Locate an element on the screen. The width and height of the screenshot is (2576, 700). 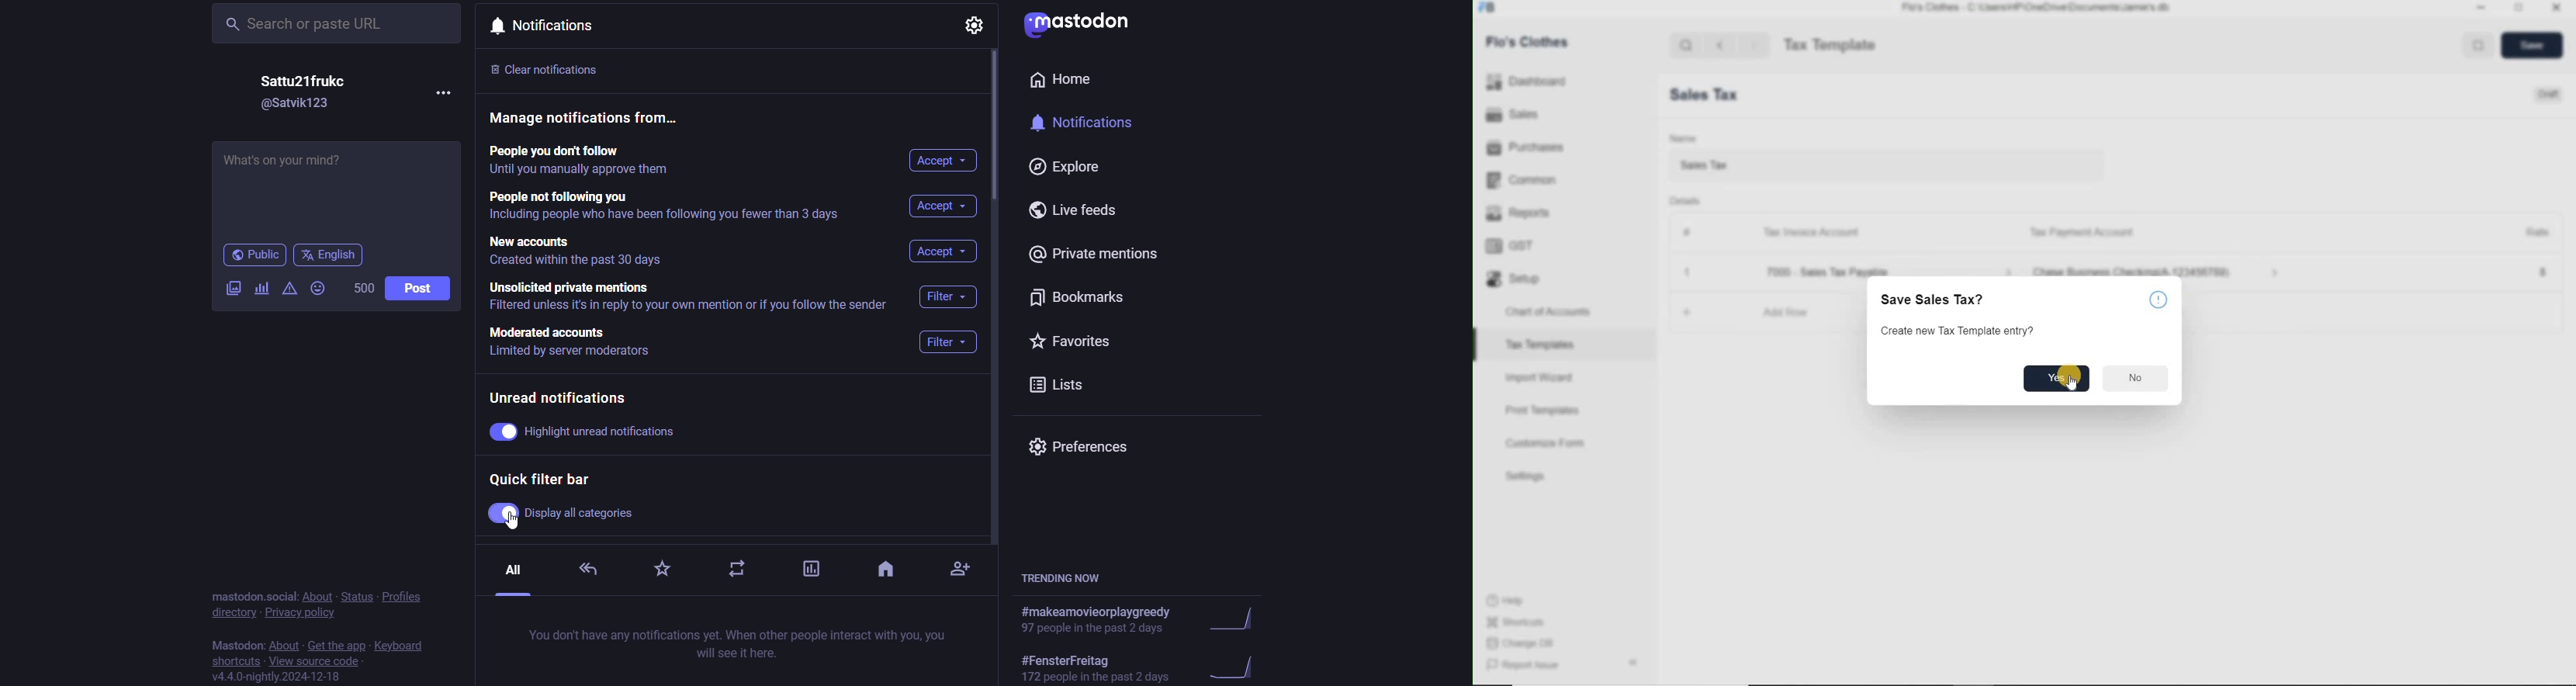
FenstarFreltag 172 people in the past 2 days is located at coordinates (1096, 668).